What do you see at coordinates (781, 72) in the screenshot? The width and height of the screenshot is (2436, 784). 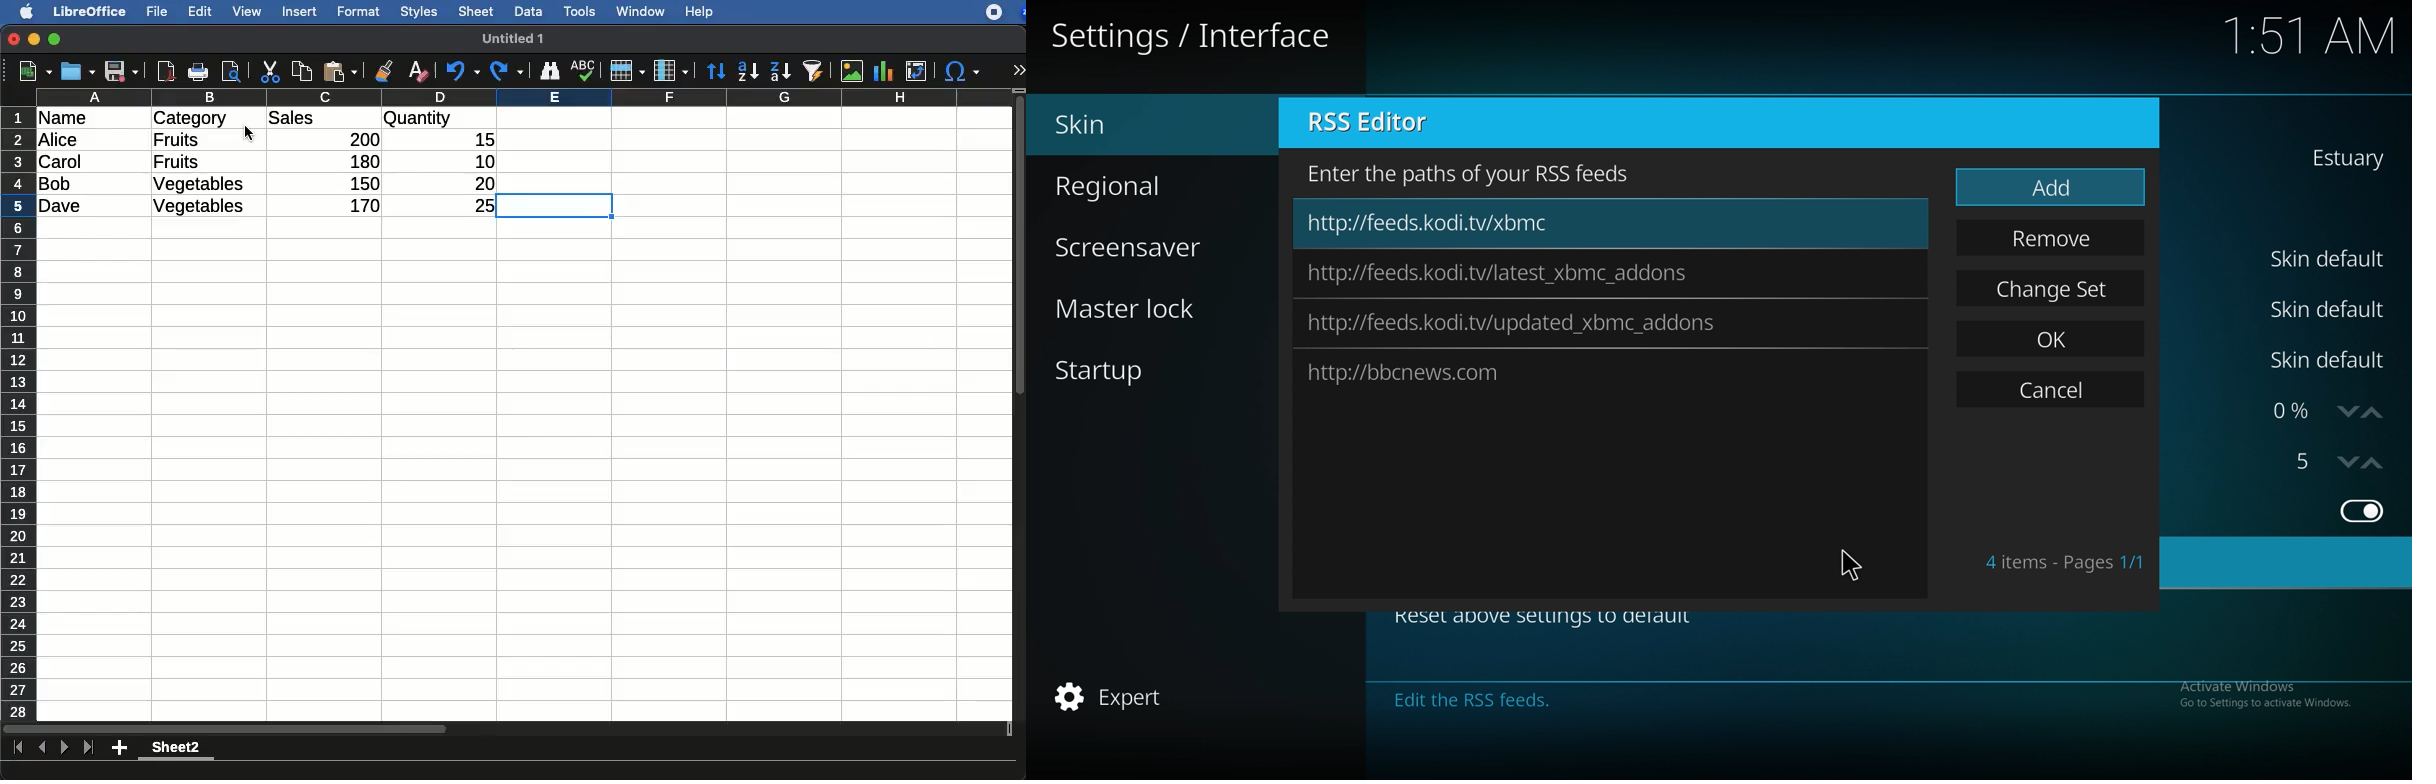 I see `descending` at bounding box center [781, 72].